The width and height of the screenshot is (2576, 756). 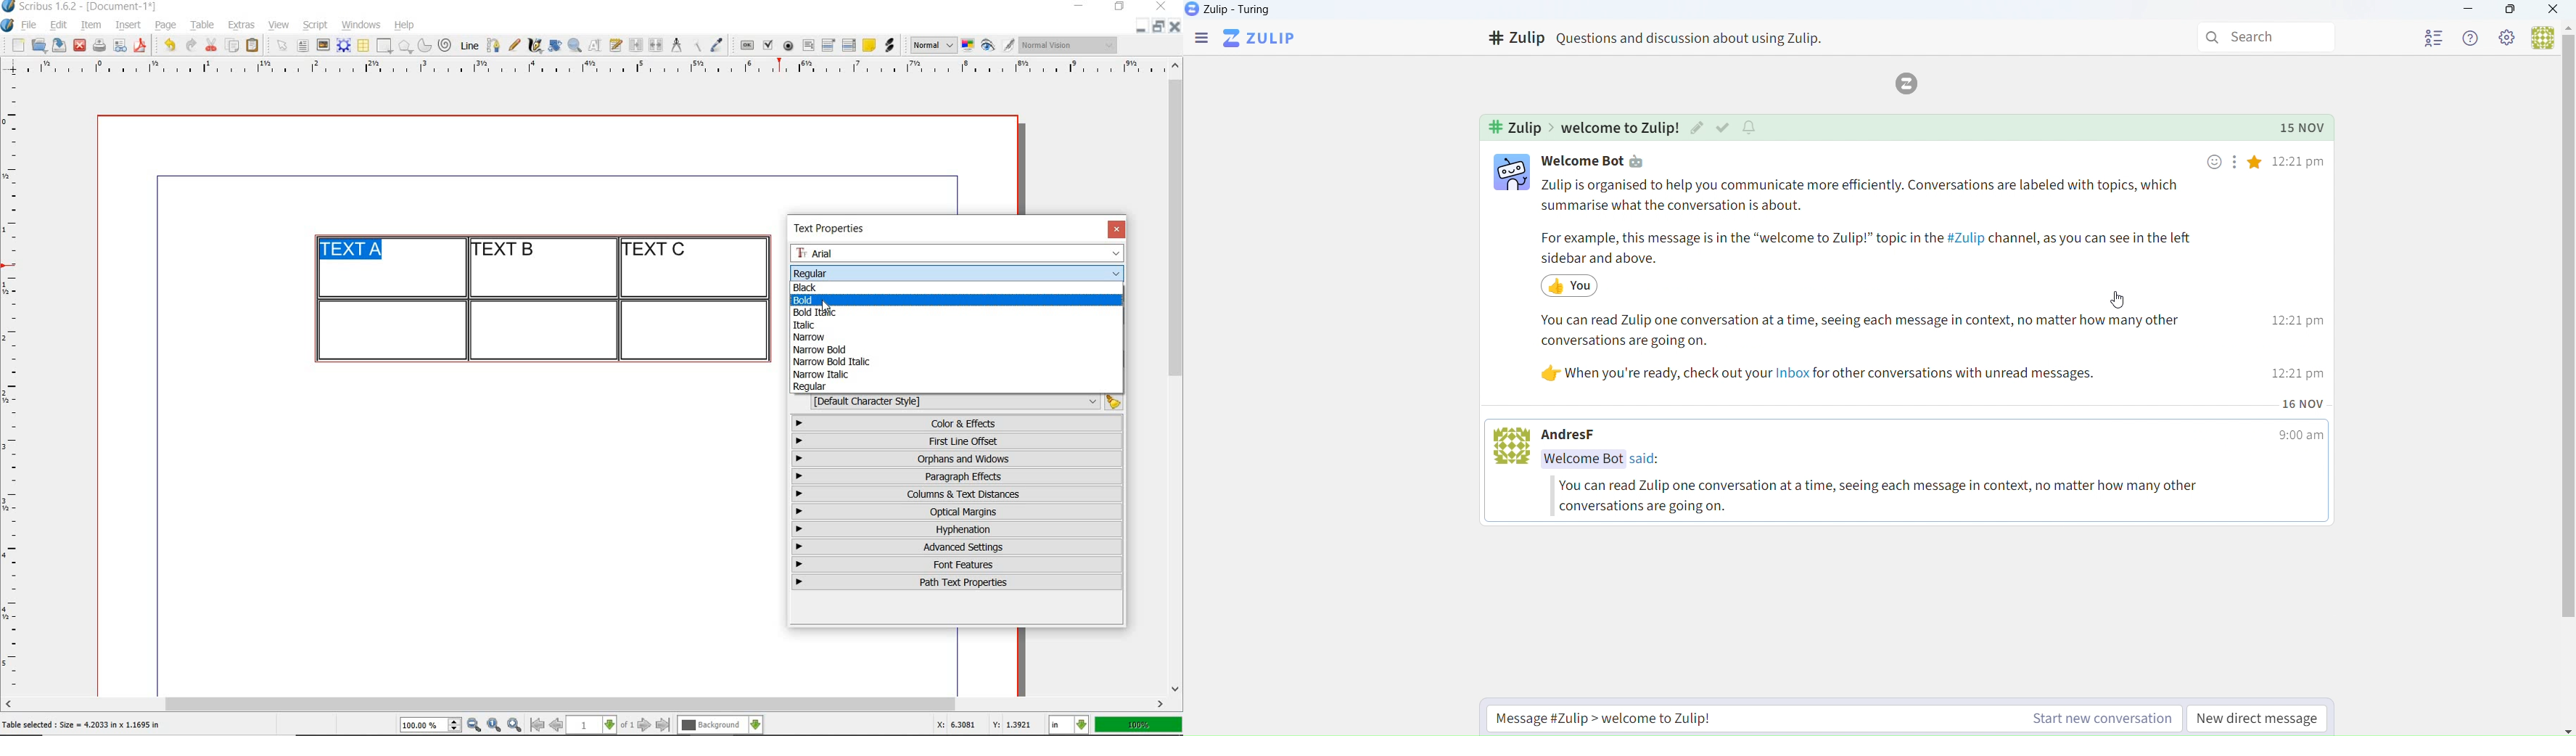 What do you see at coordinates (822, 312) in the screenshot?
I see `bold italic` at bounding box center [822, 312].